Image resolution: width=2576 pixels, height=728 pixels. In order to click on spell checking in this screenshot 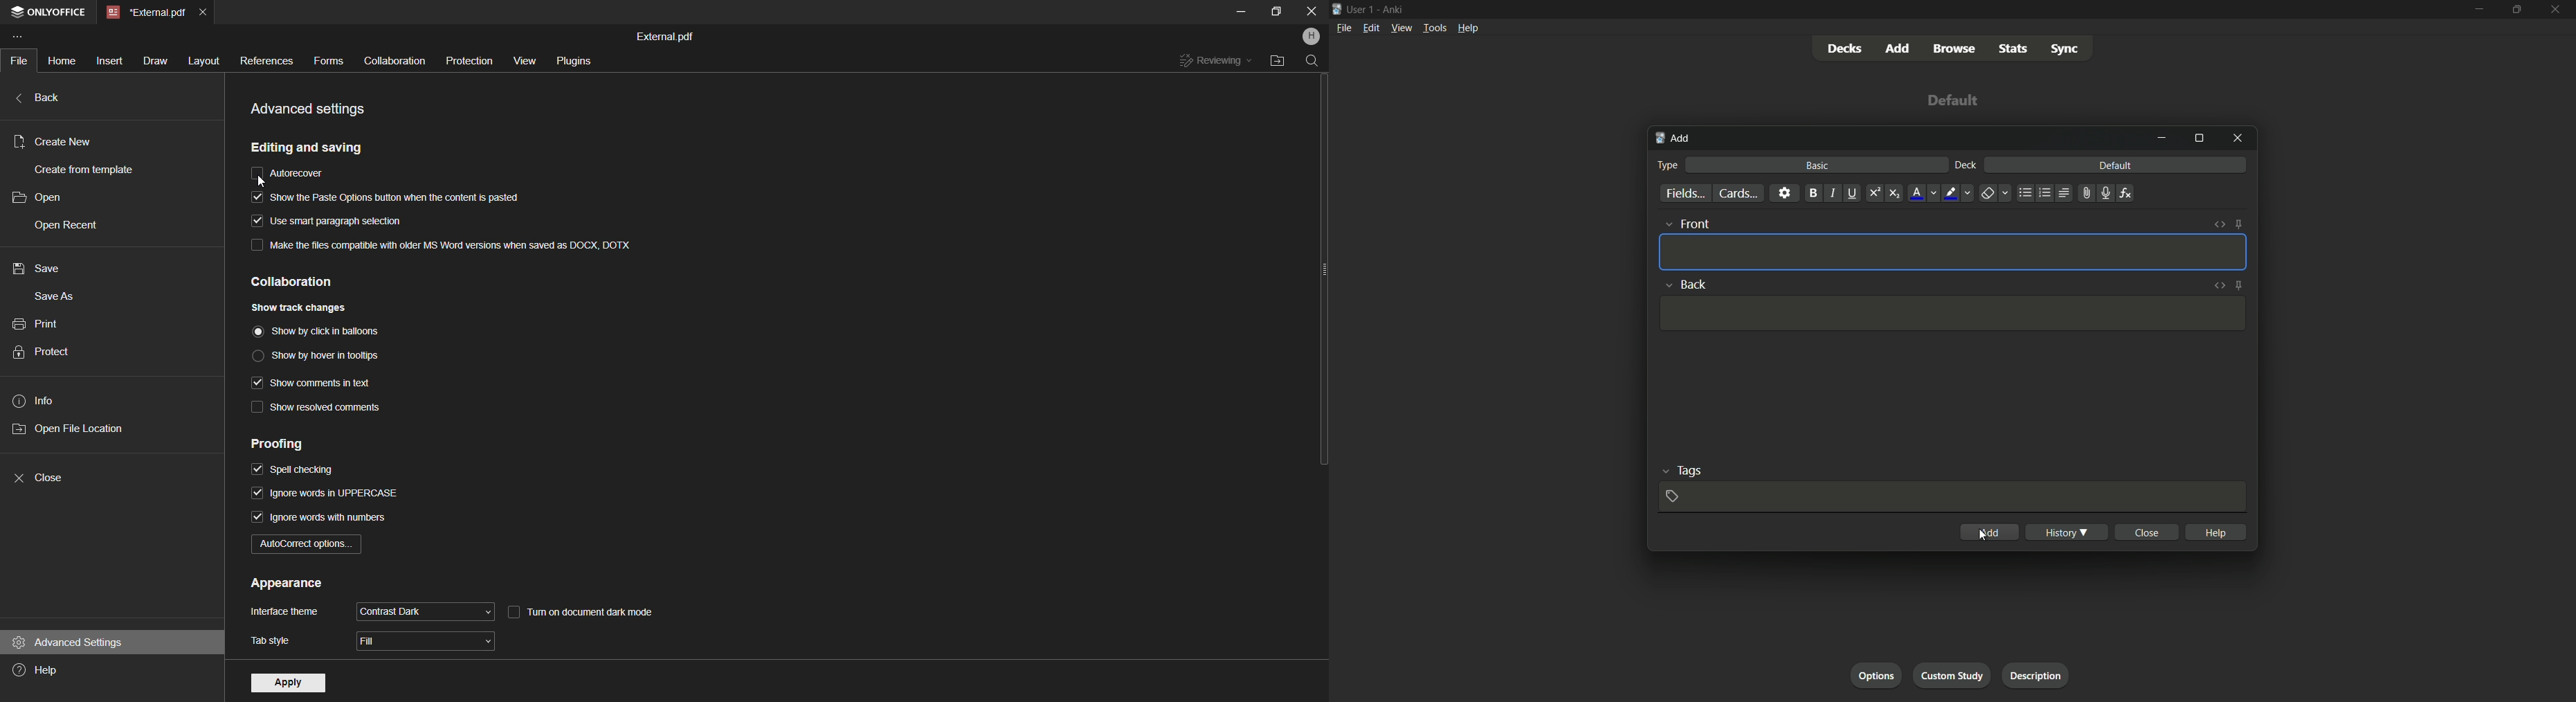, I will do `click(295, 471)`.